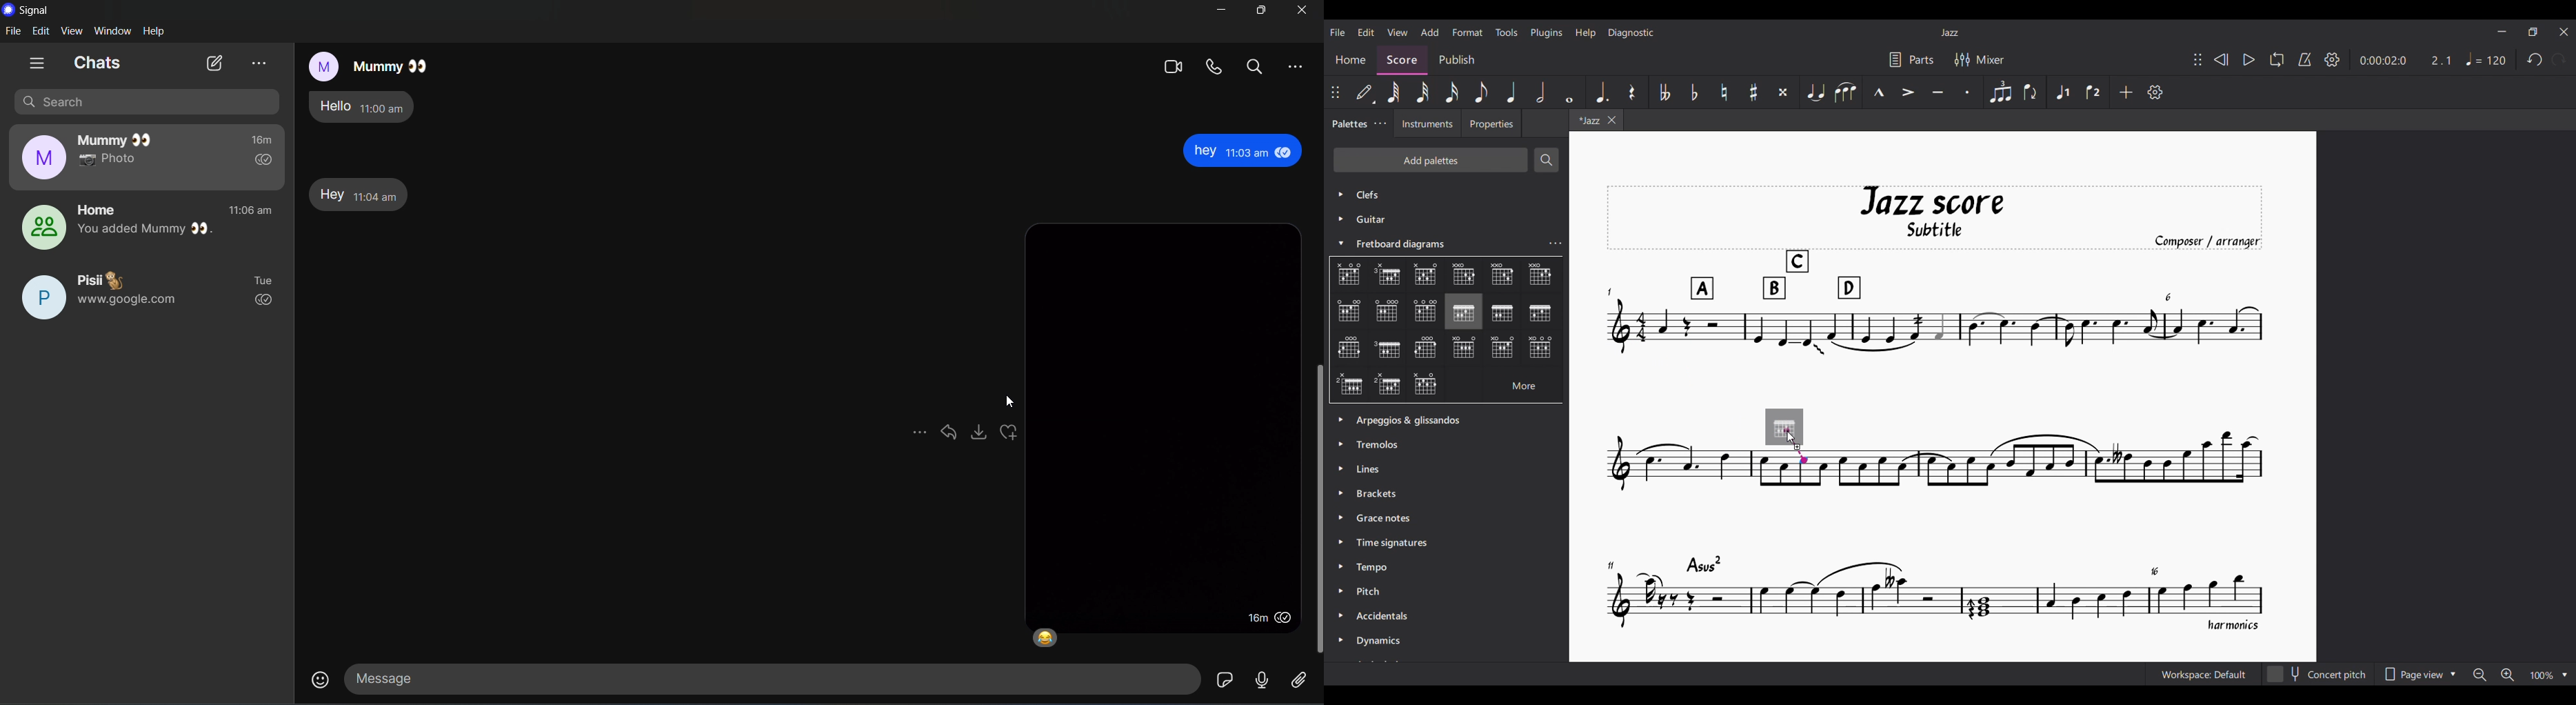  What do you see at coordinates (1428, 384) in the screenshot?
I see `Chart 19` at bounding box center [1428, 384].